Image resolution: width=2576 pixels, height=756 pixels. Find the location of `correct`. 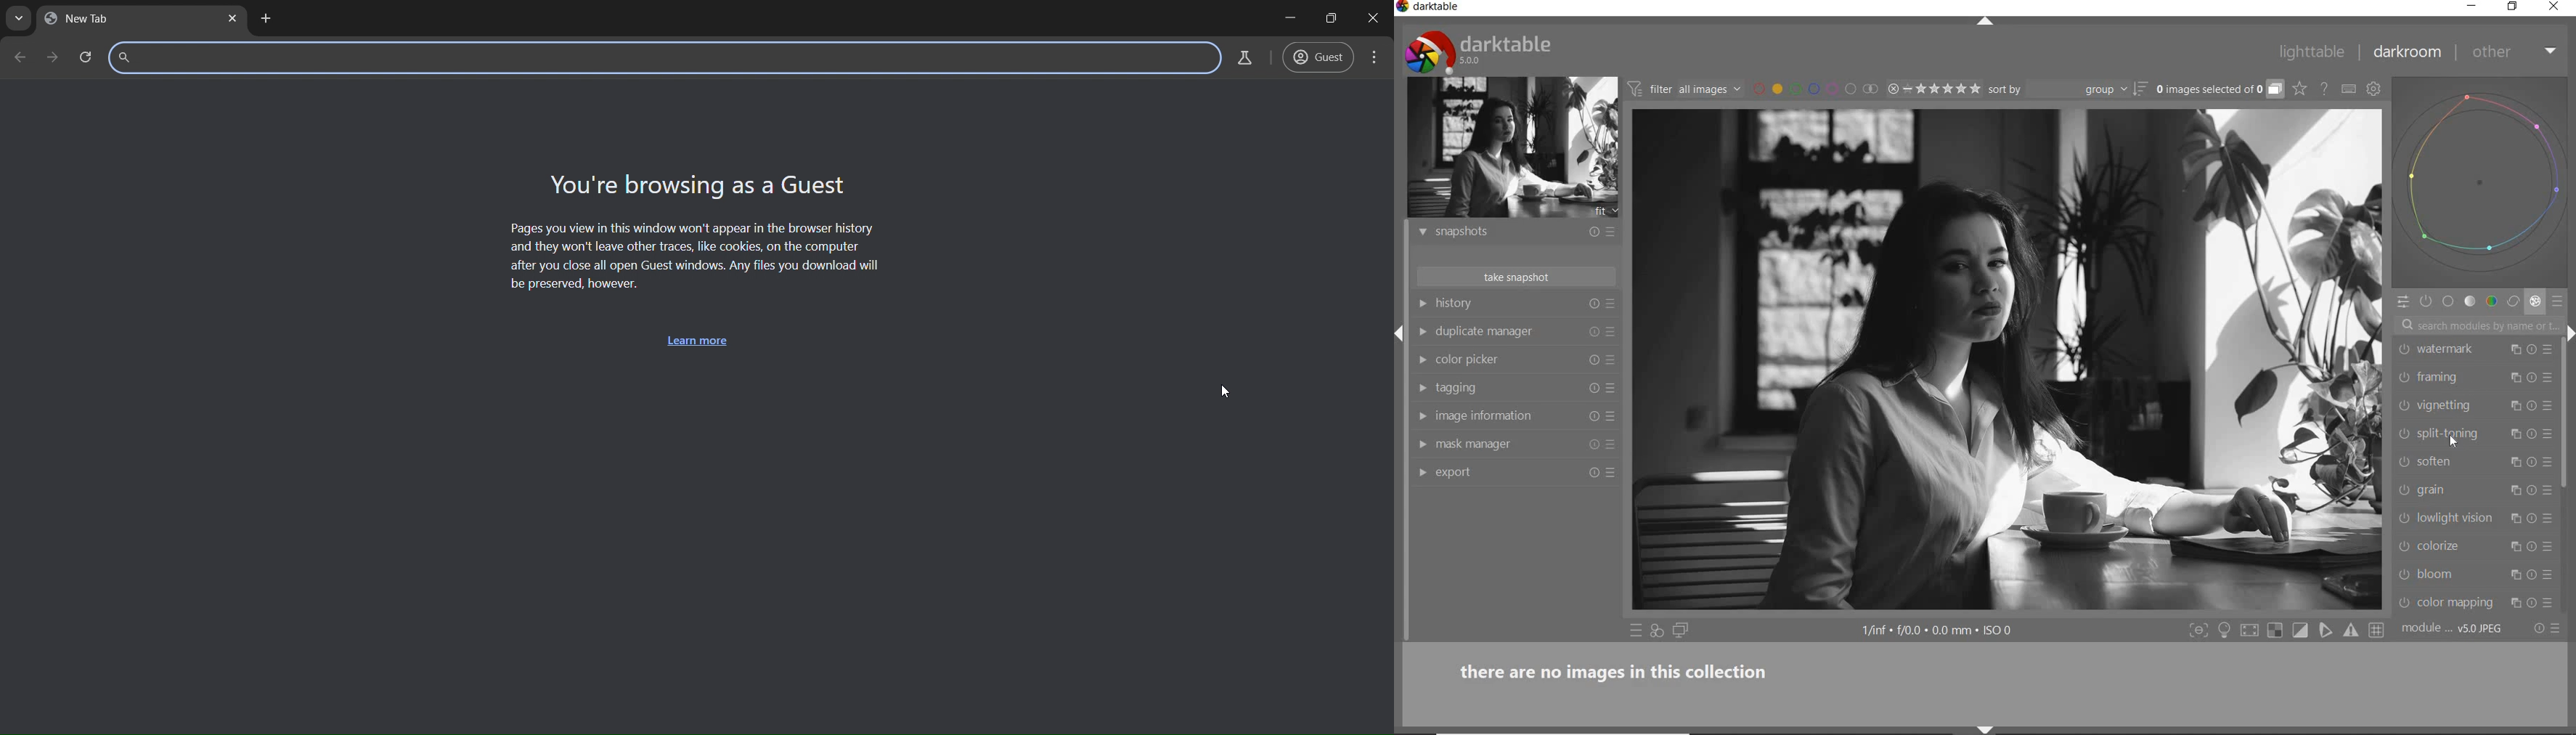

correct is located at coordinates (2514, 302).